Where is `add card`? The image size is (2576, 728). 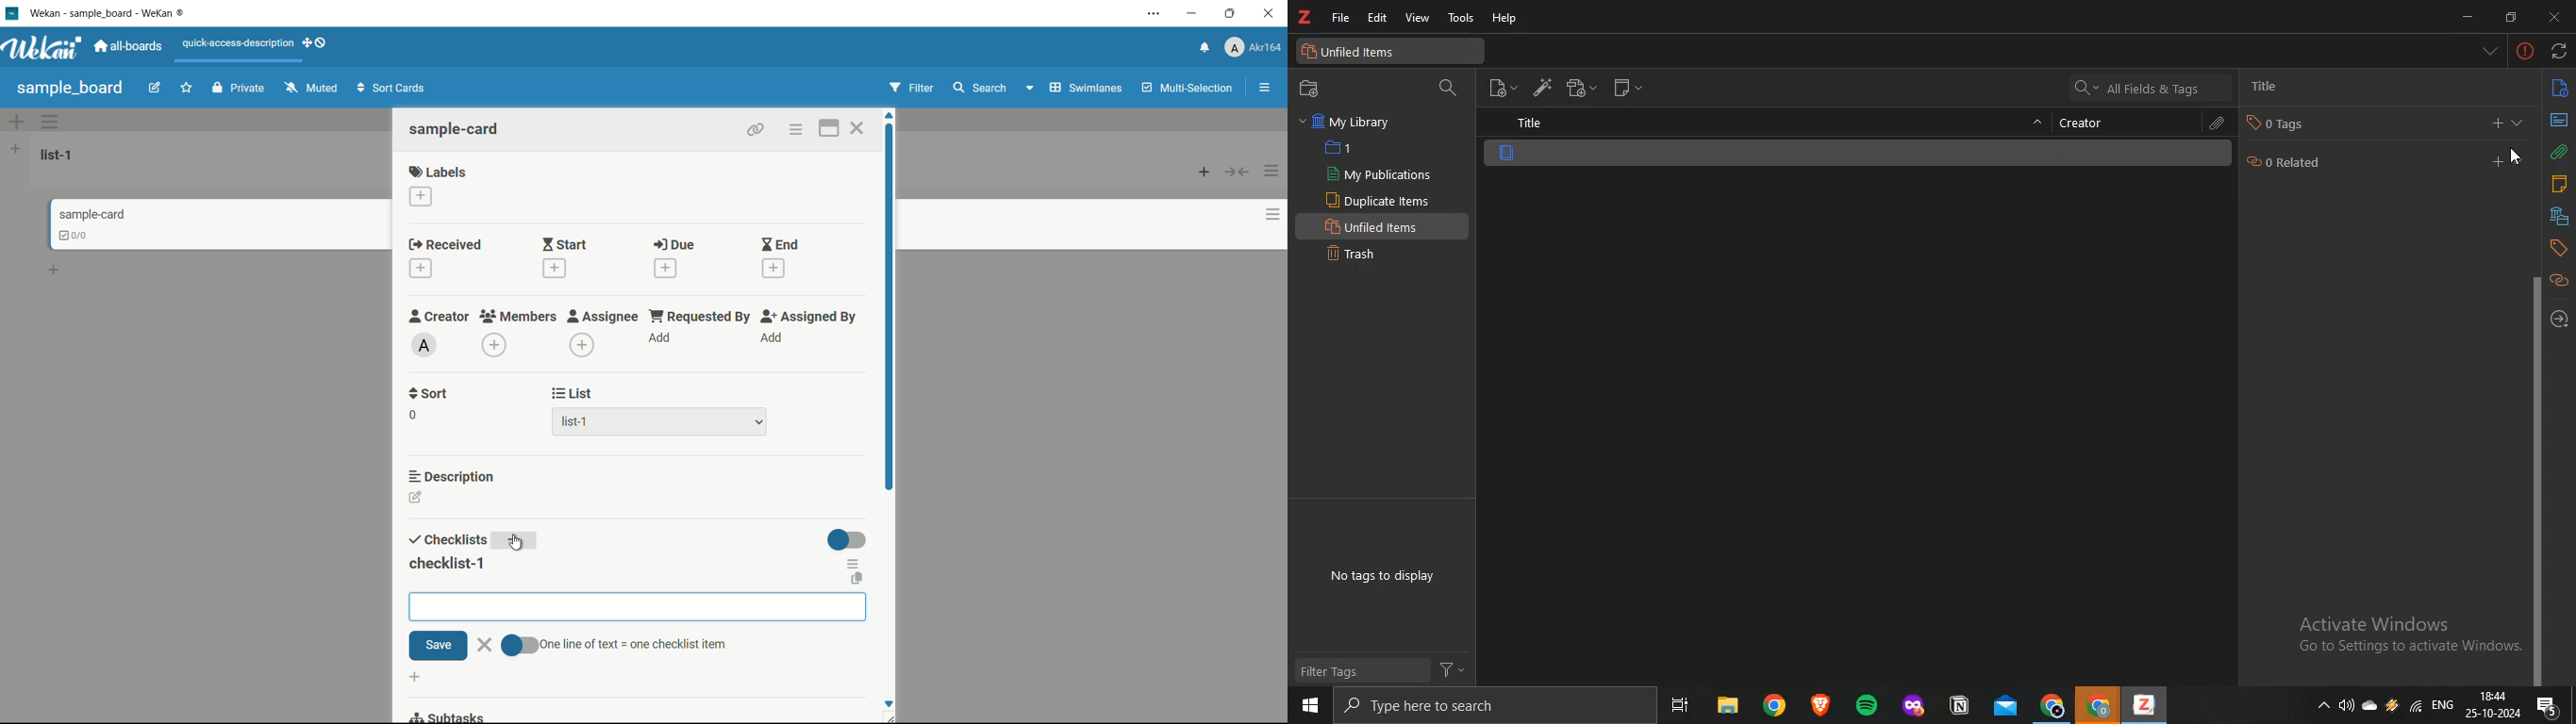
add card is located at coordinates (1205, 171).